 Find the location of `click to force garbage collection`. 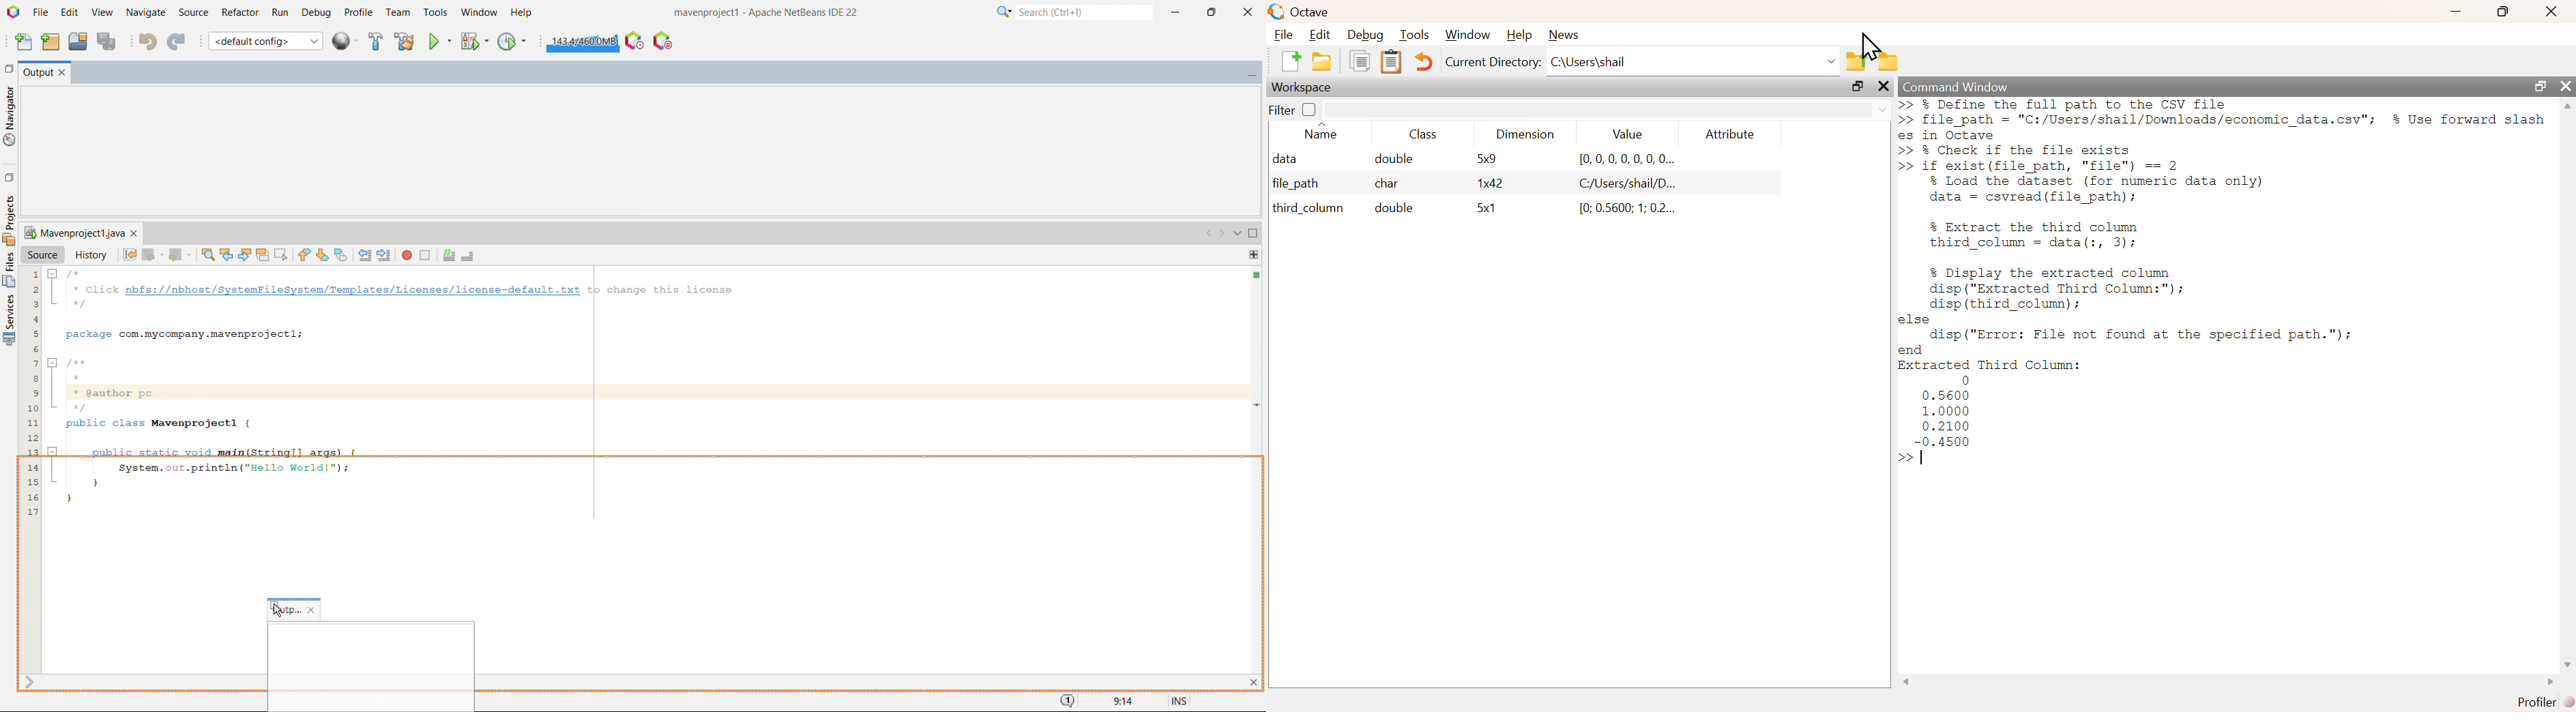

click to force garbage collection is located at coordinates (582, 42).